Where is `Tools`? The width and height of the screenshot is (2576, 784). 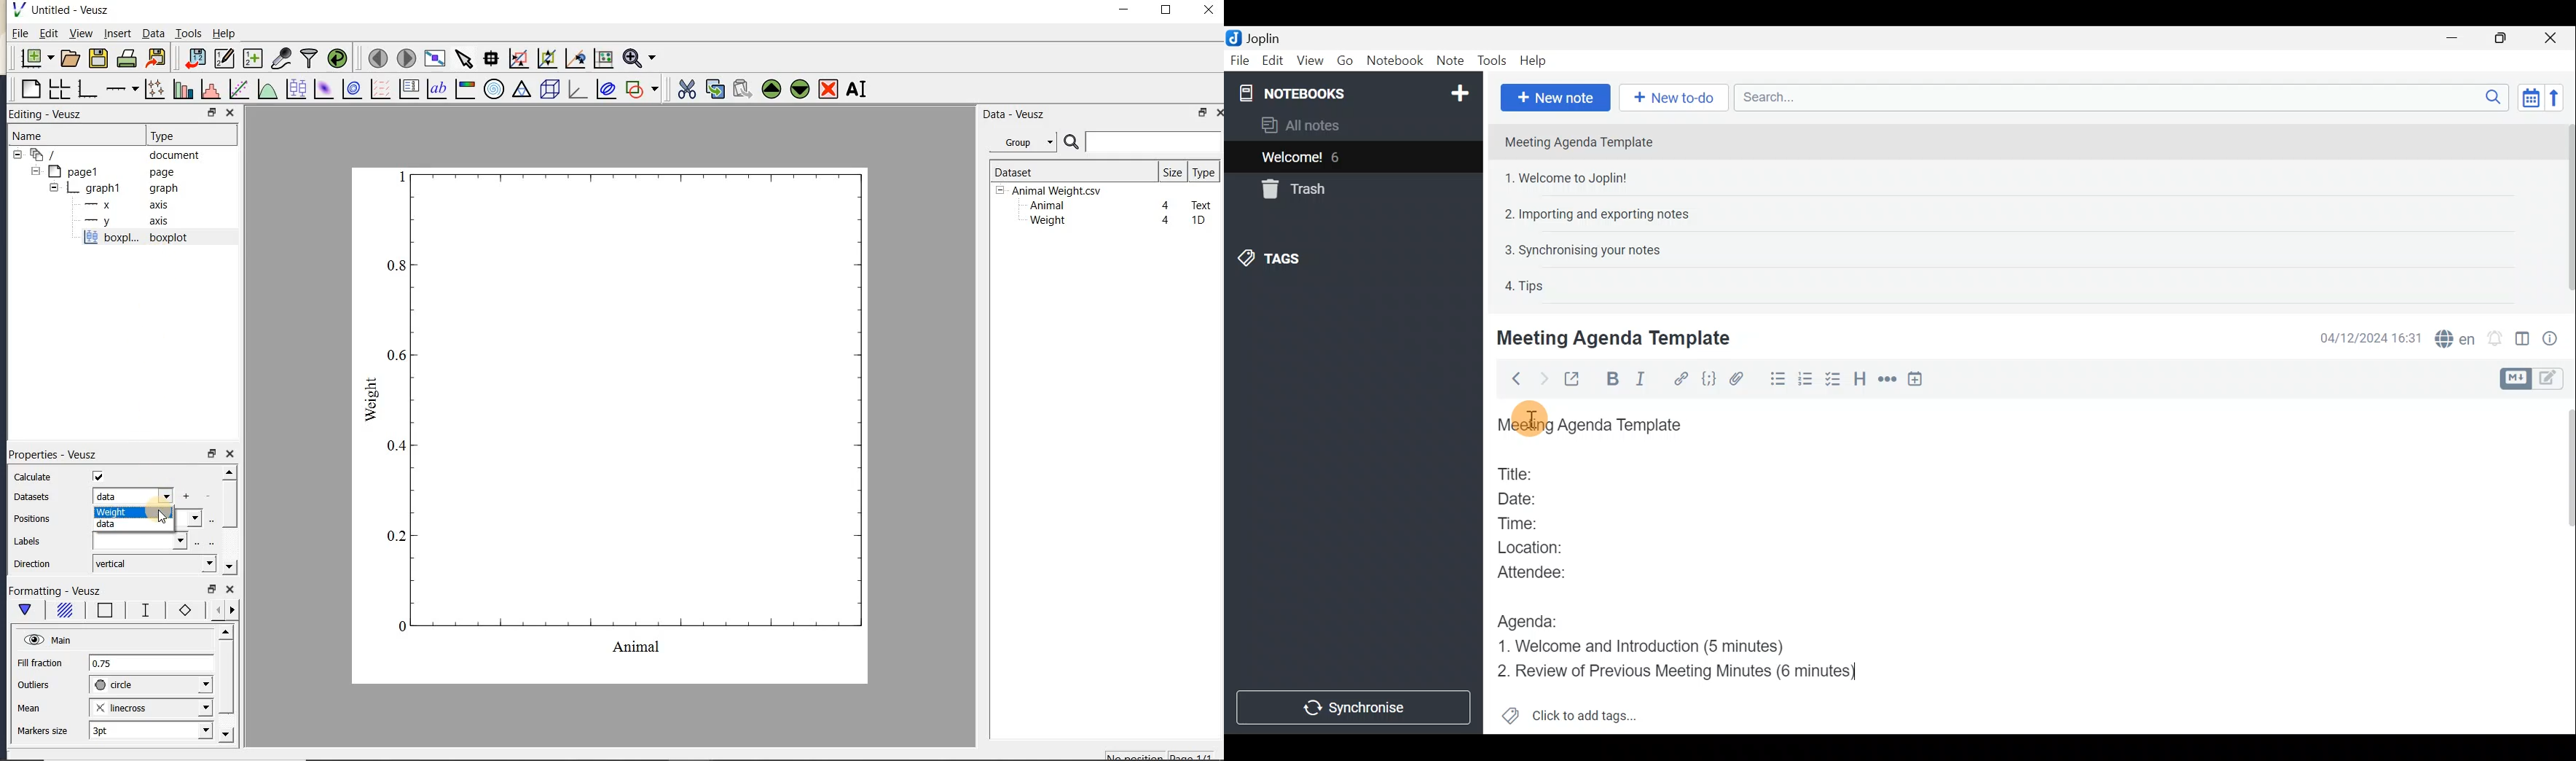
Tools is located at coordinates (189, 32).